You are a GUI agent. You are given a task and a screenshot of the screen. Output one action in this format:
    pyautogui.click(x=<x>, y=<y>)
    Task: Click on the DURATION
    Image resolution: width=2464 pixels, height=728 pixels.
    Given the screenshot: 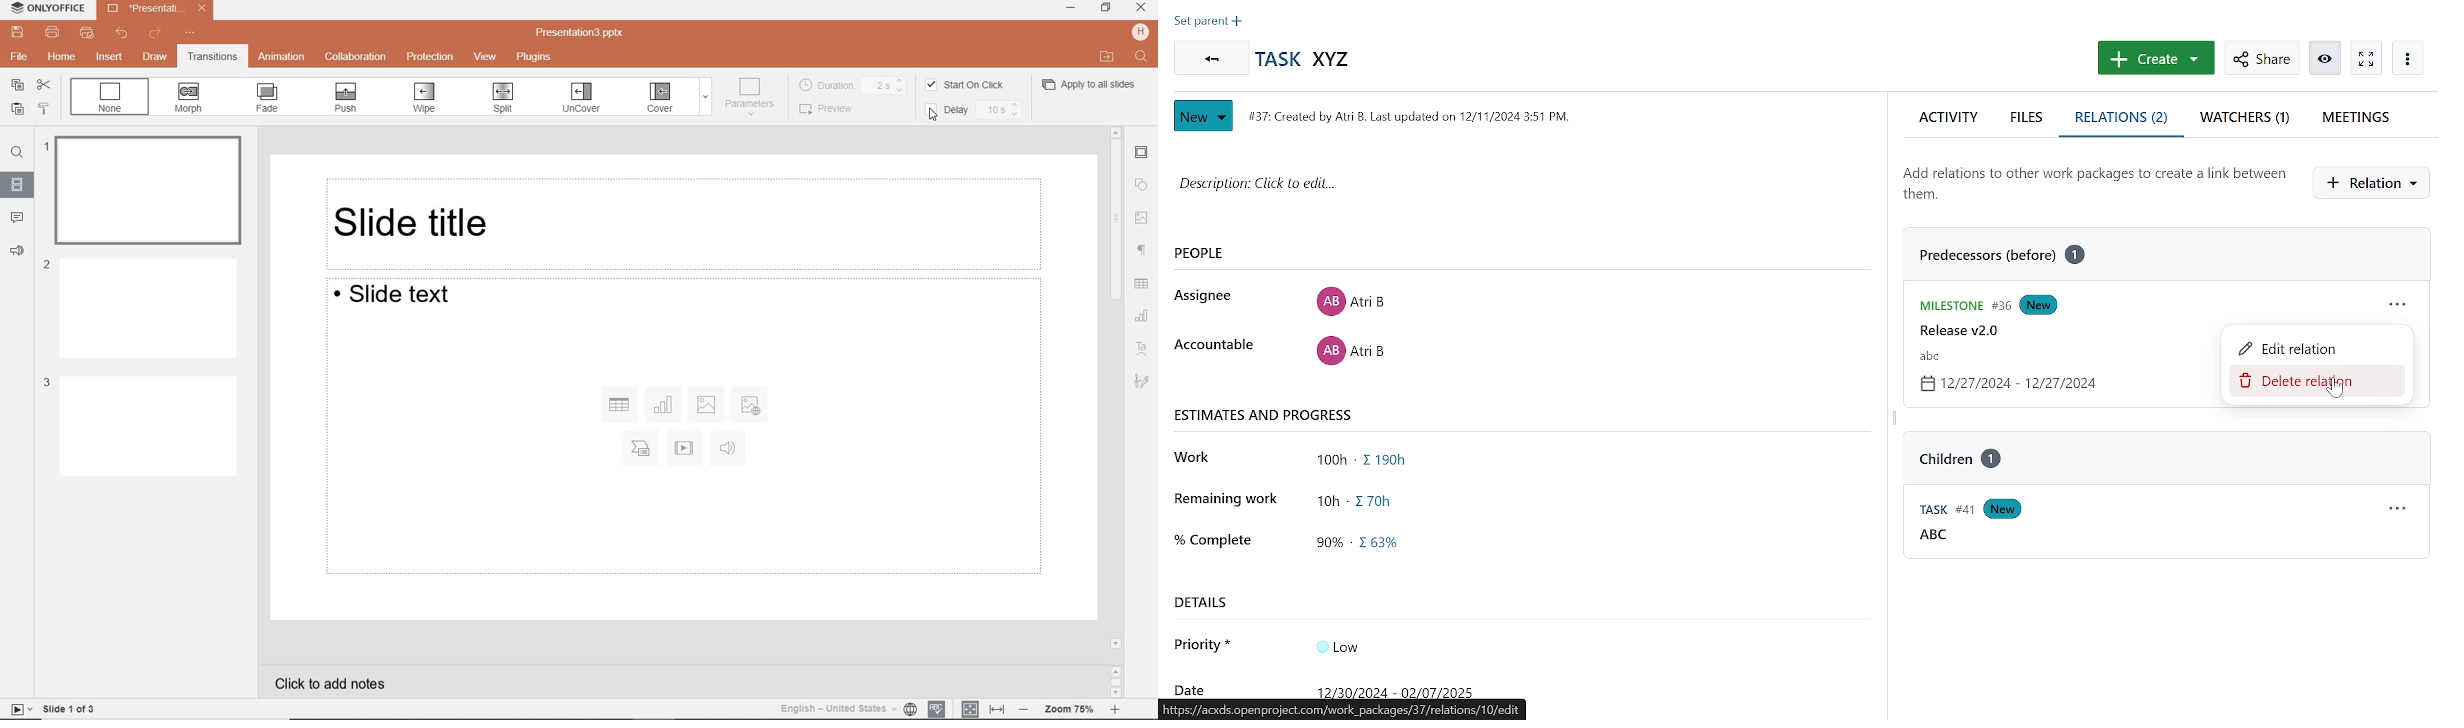 What is the action you would take?
    pyautogui.click(x=854, y=84)
    